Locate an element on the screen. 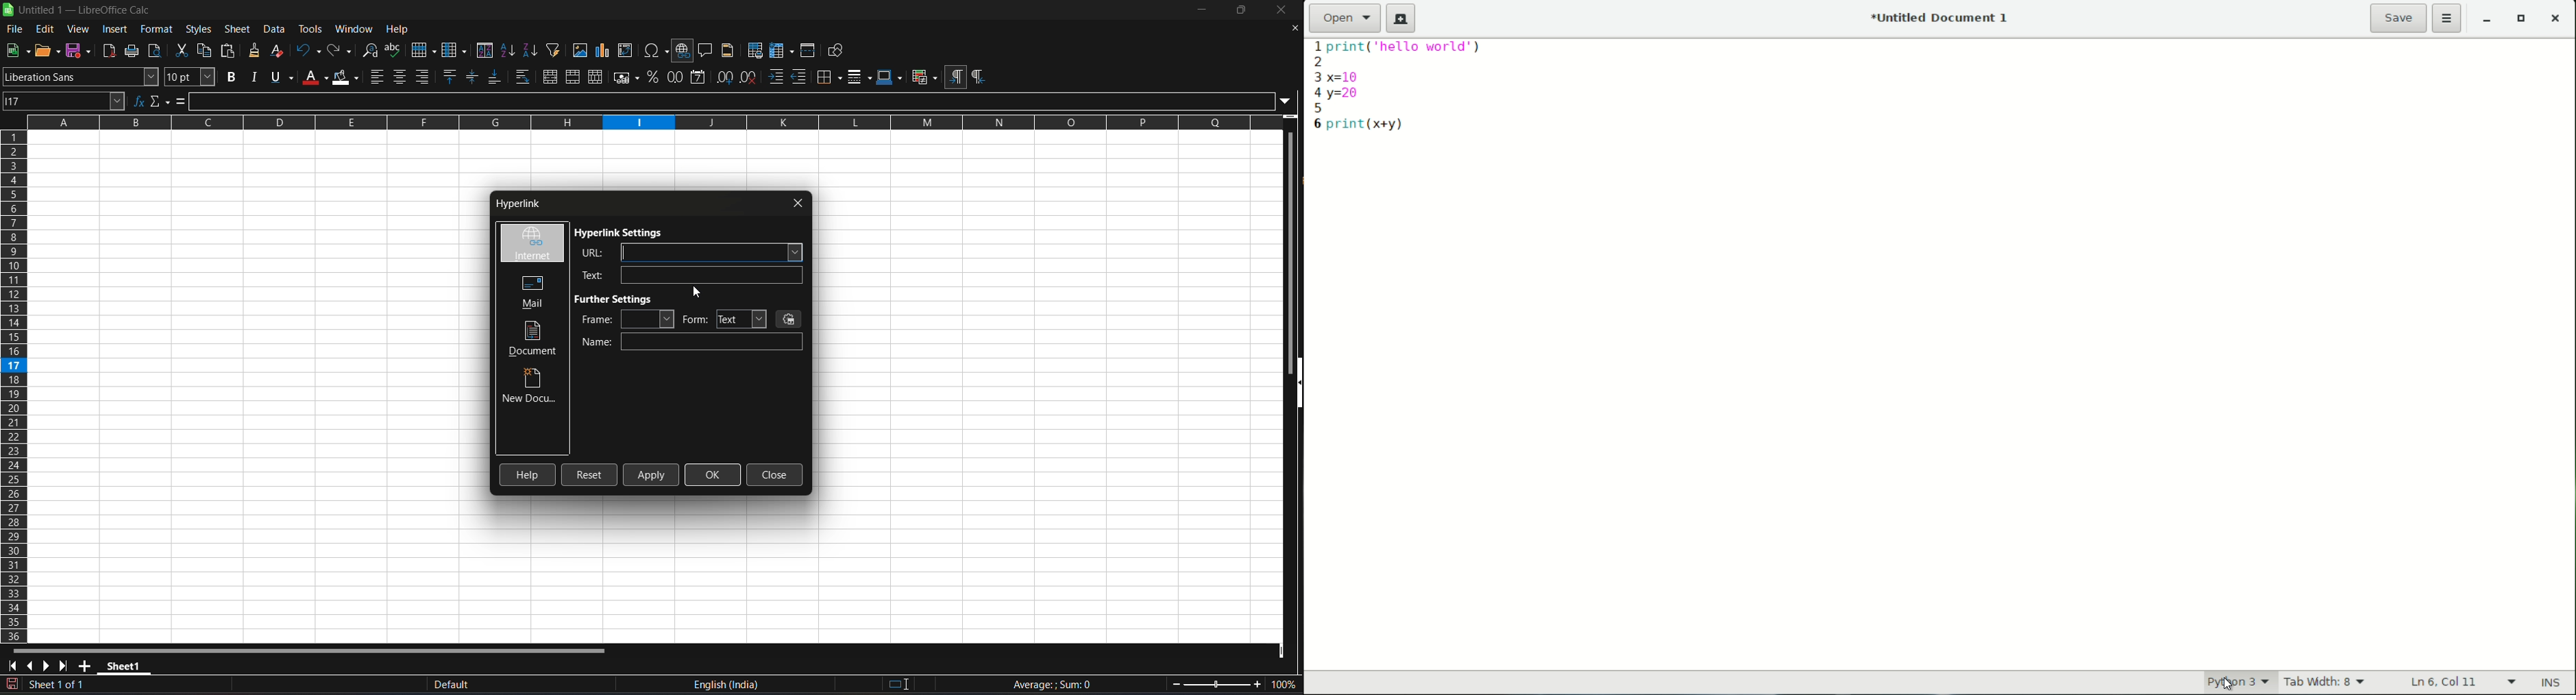 The height and width of the screenshot is (700, 2576). undo is located at coordinates (309, 50).